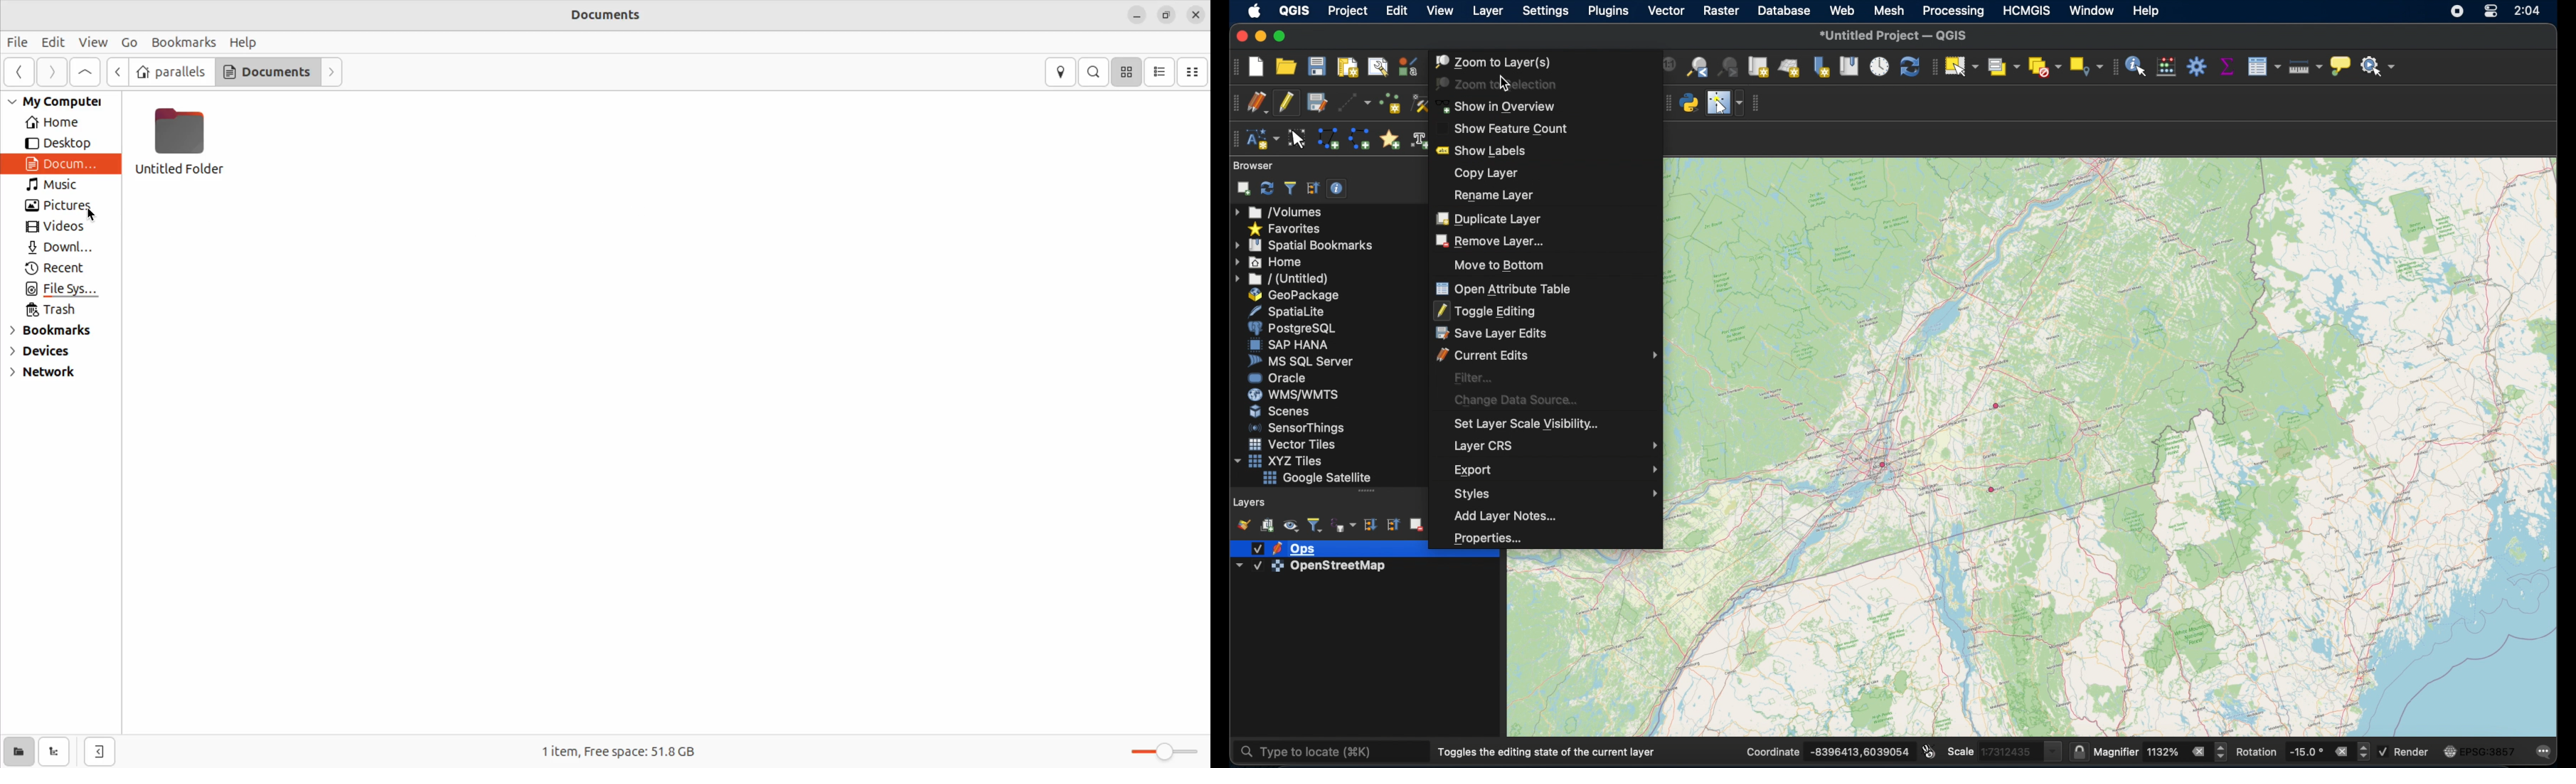  I want to click on My Computer, so click(60, 103).